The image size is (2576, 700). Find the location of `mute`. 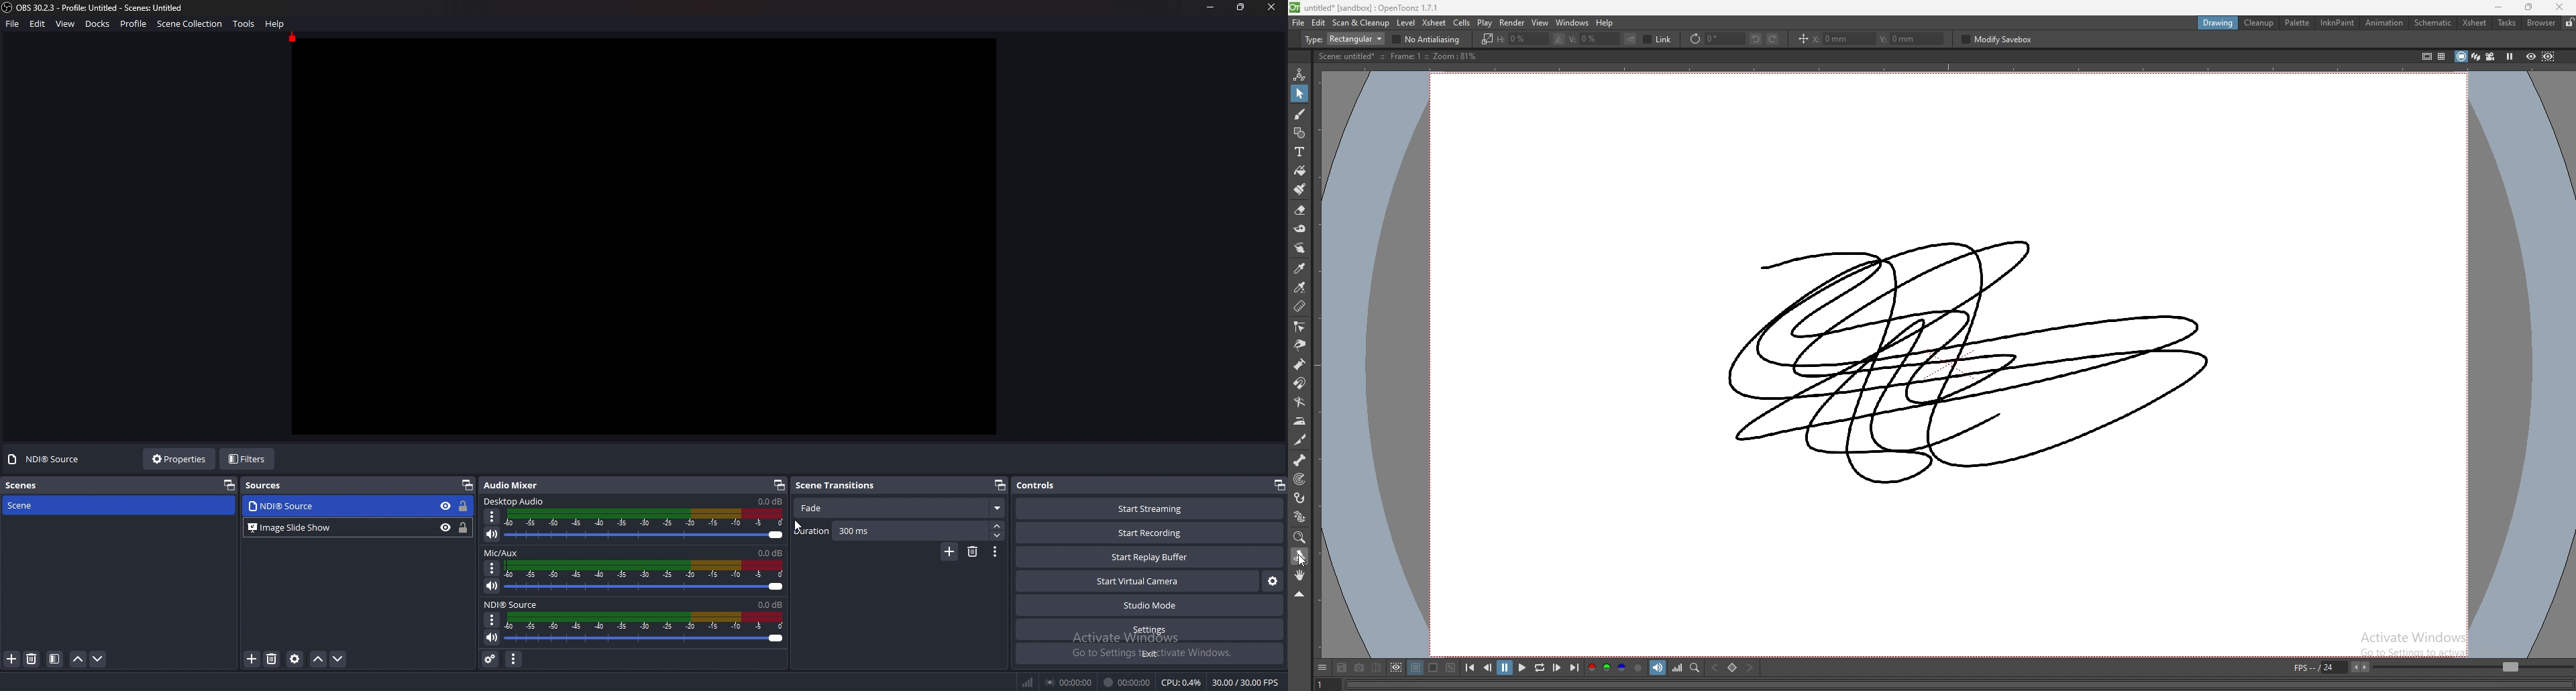

mute is located at coordinates (490, 534).